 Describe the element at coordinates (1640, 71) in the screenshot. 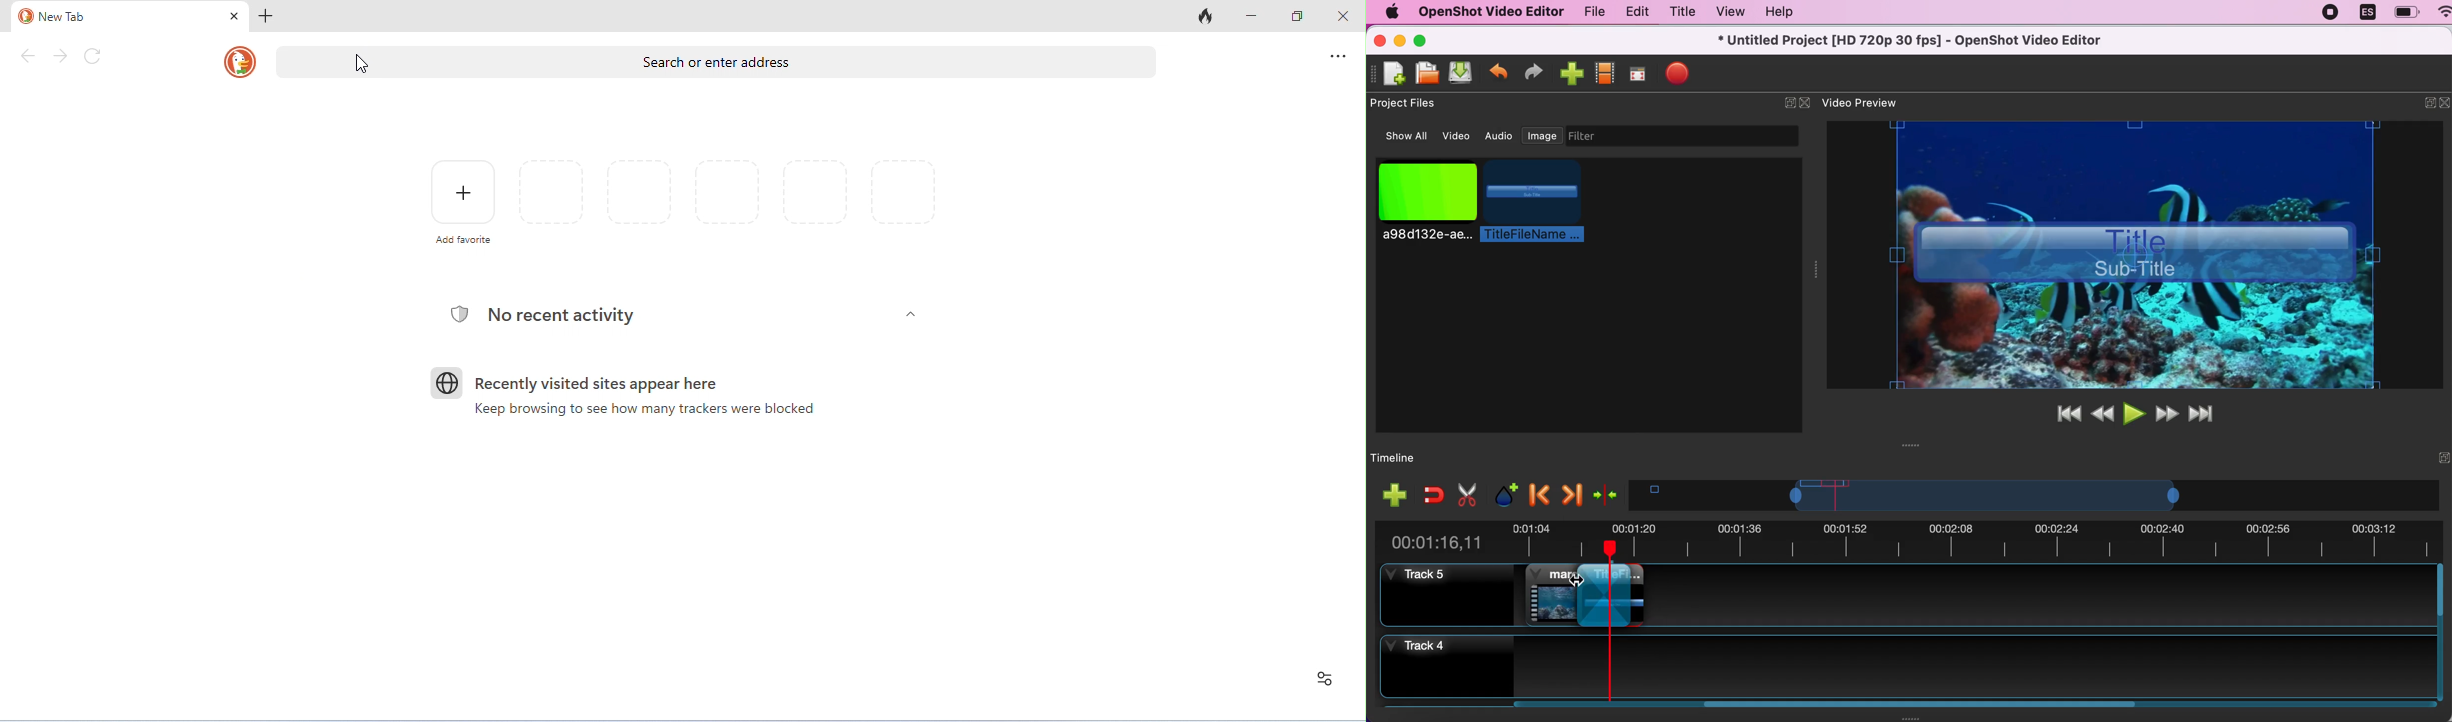

I see `full screen` at that location.